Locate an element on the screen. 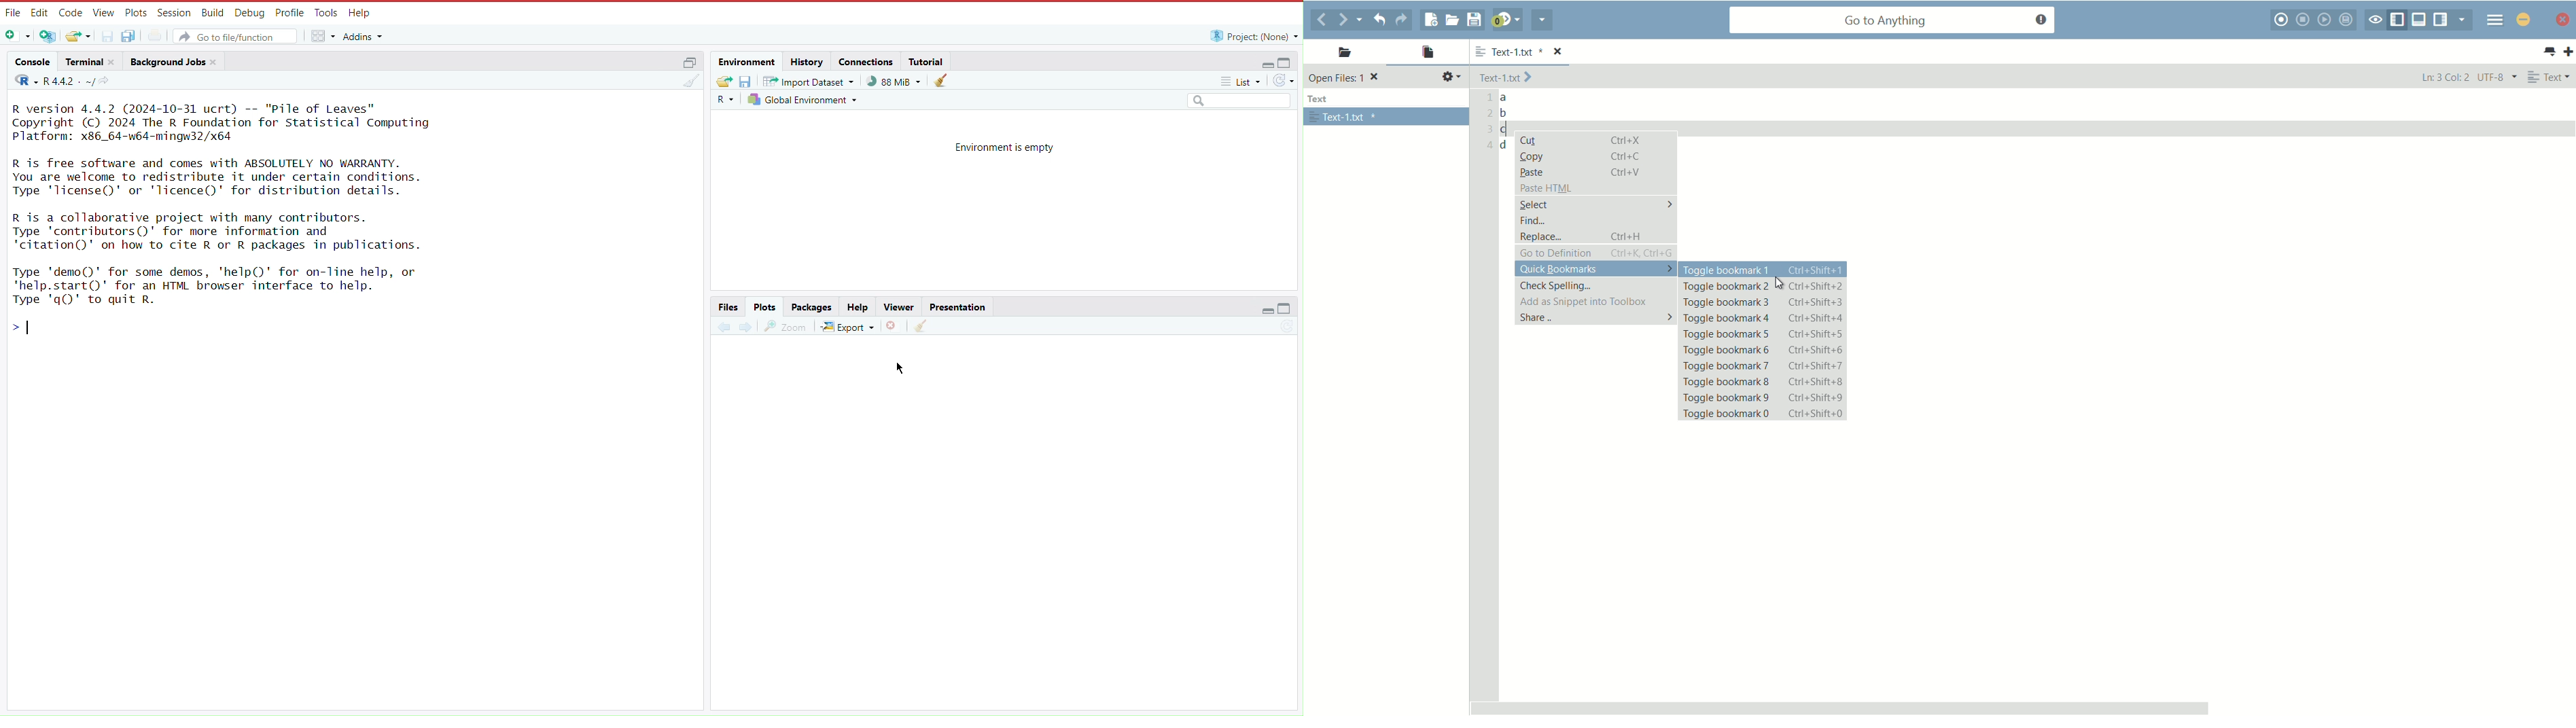  Maximize is located at coordinates (1286, 62).